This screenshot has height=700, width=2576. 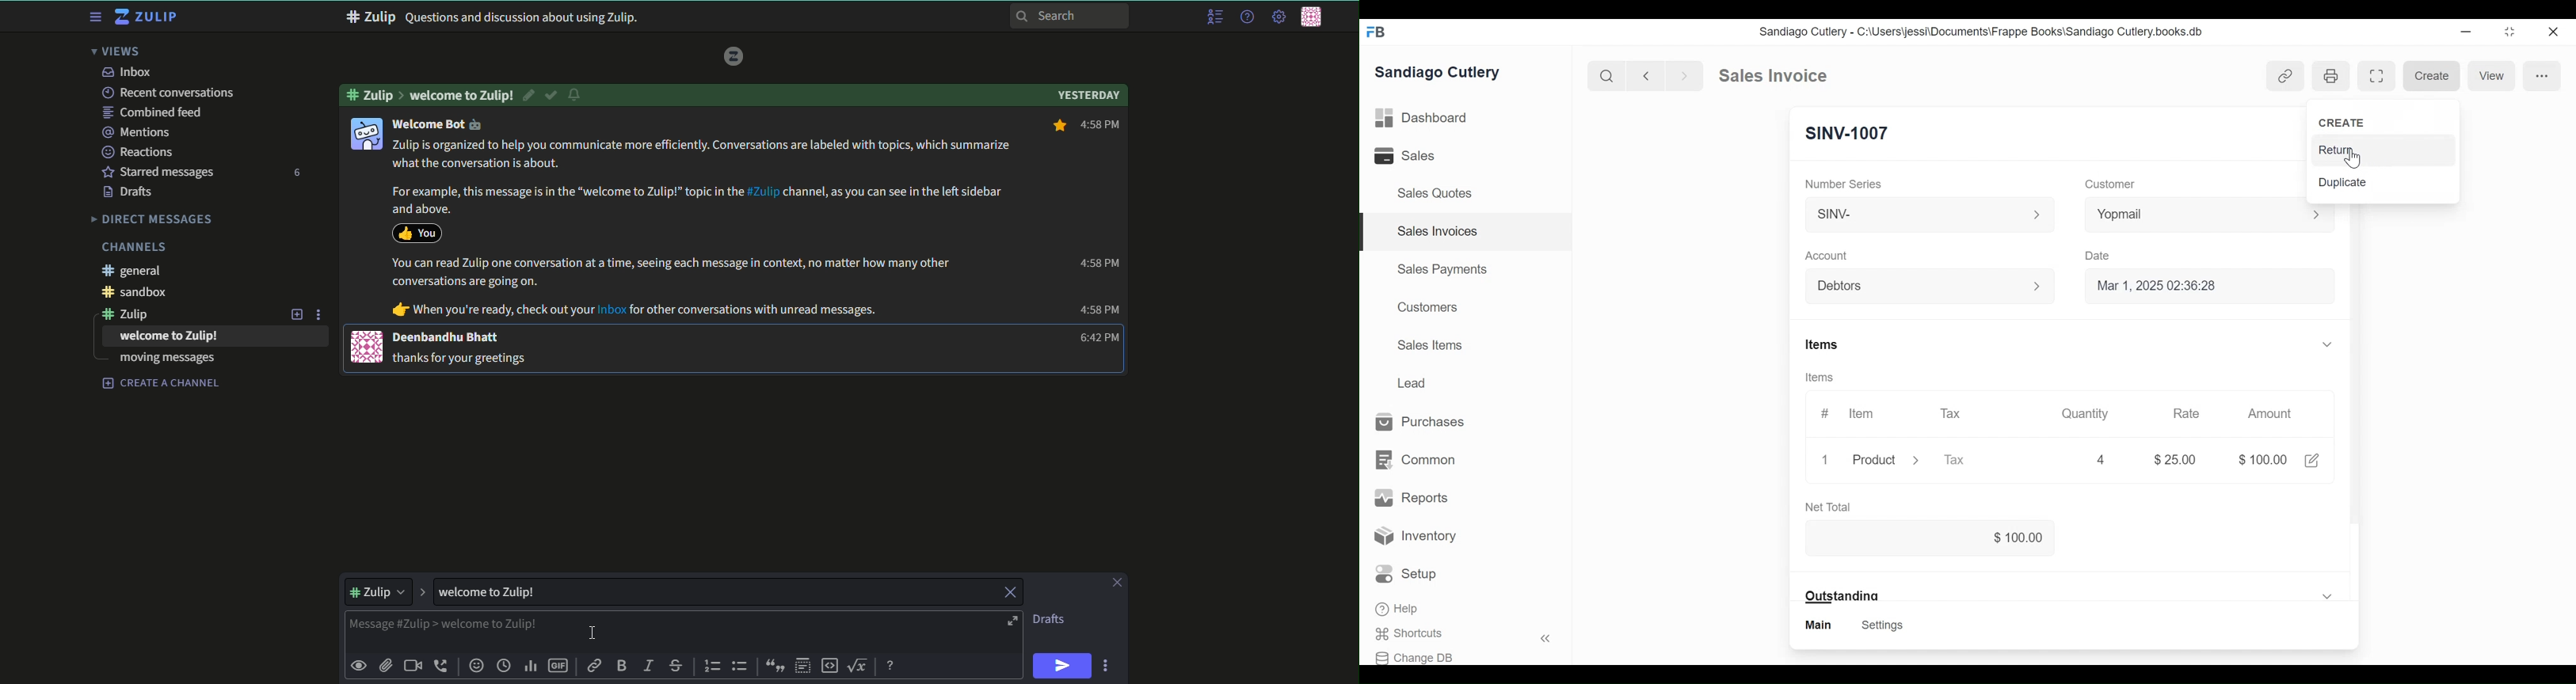 What do you see at coordinates (1417, 459) in the screenshot?
I see ` Common` at bounding box center [1417, 459].